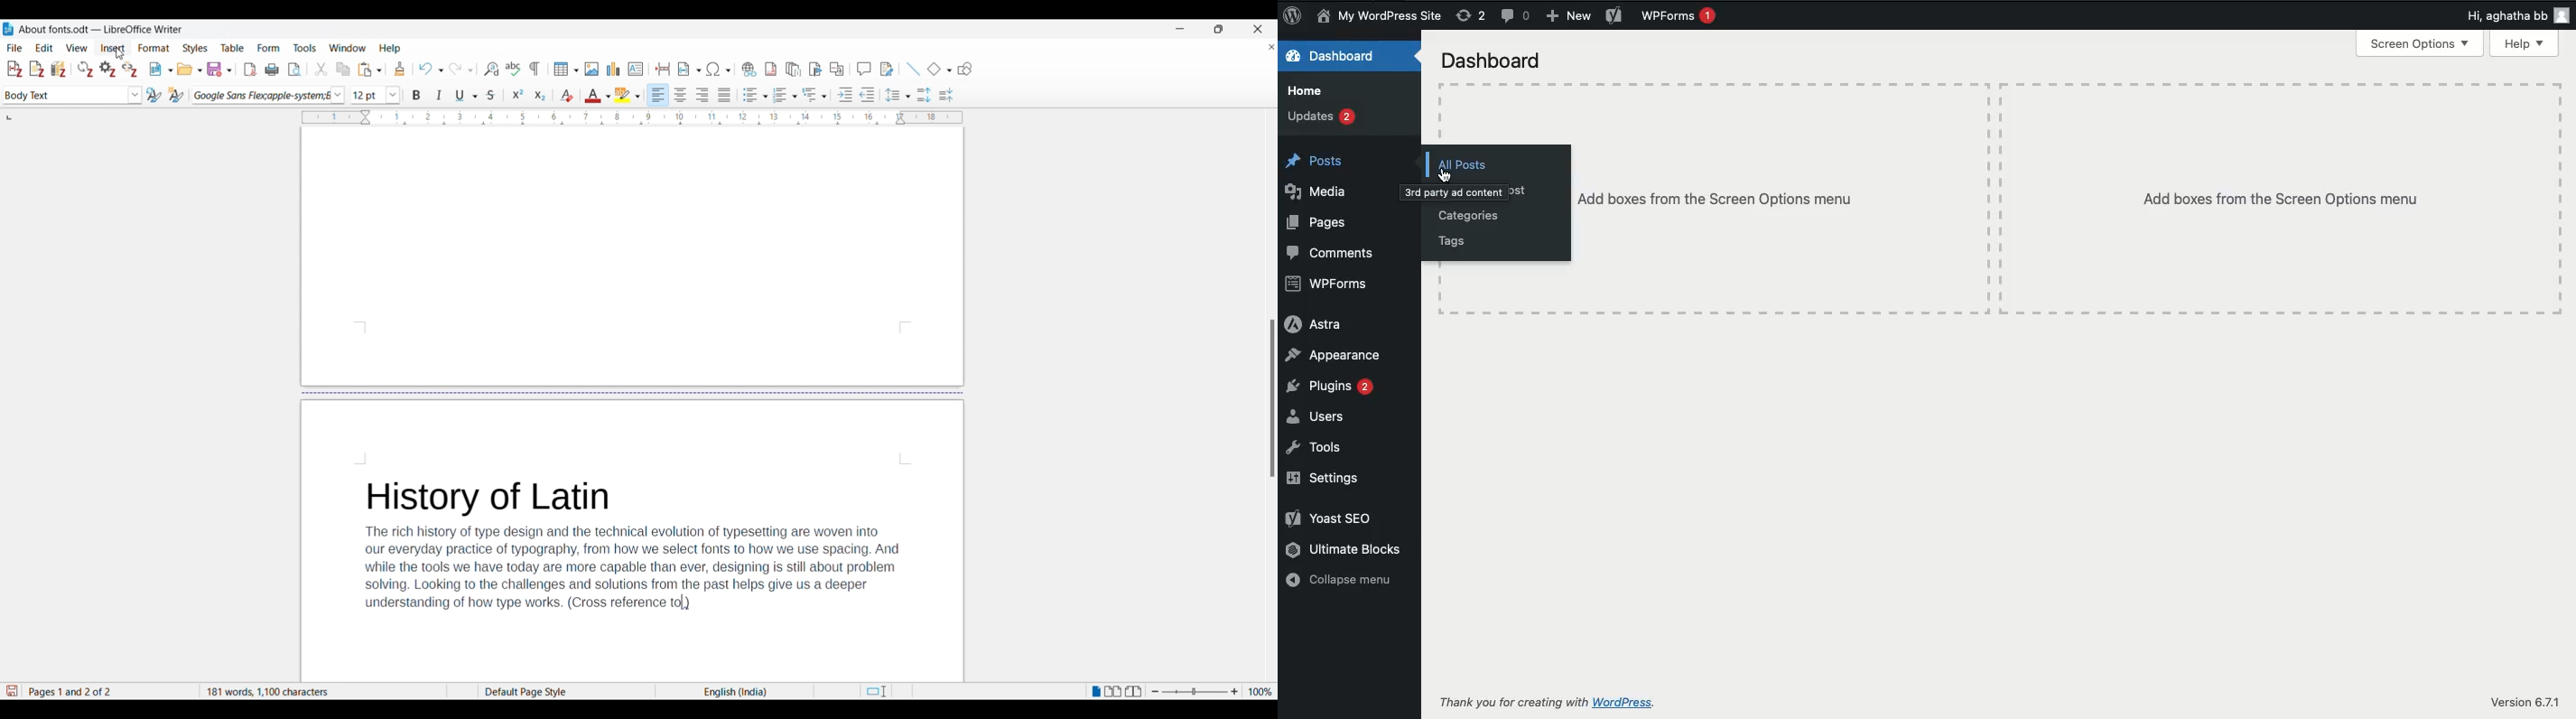 This screenshot has height=728, width=2576. What do you see at coordinates (1134, 691) in the screenshot?
I see `Book view` at bounding box center [1134, 691].